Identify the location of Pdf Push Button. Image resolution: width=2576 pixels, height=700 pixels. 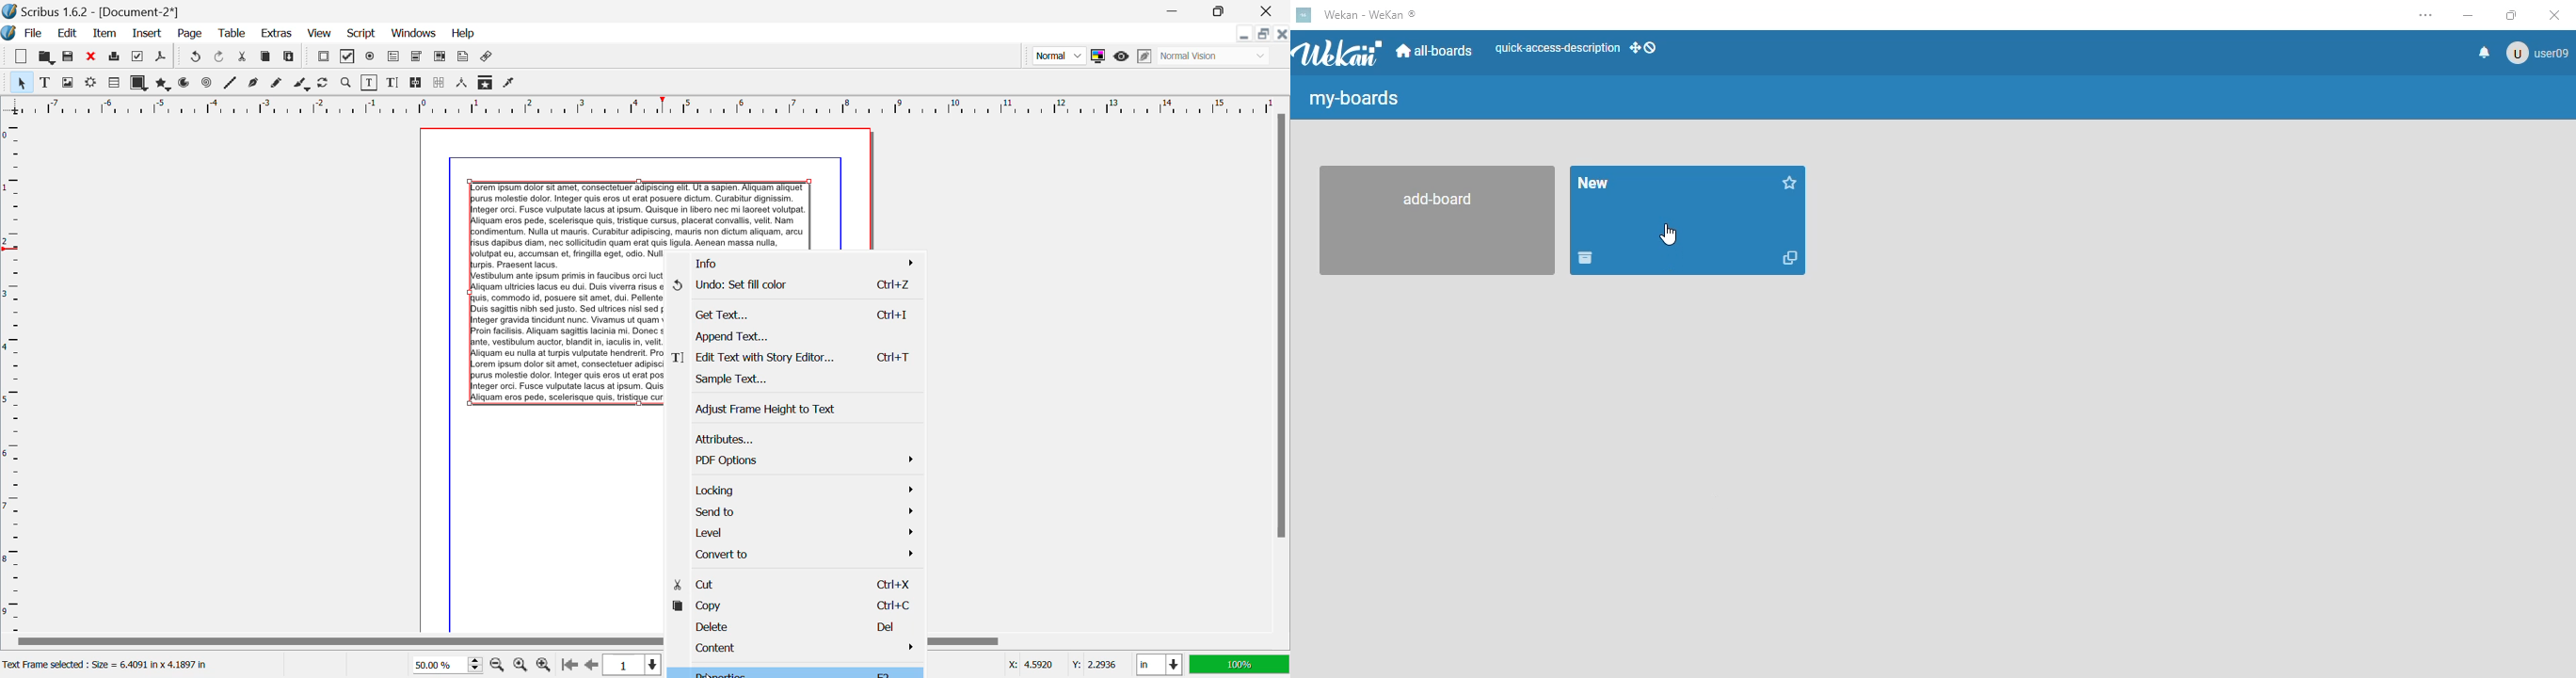
(323, 58).